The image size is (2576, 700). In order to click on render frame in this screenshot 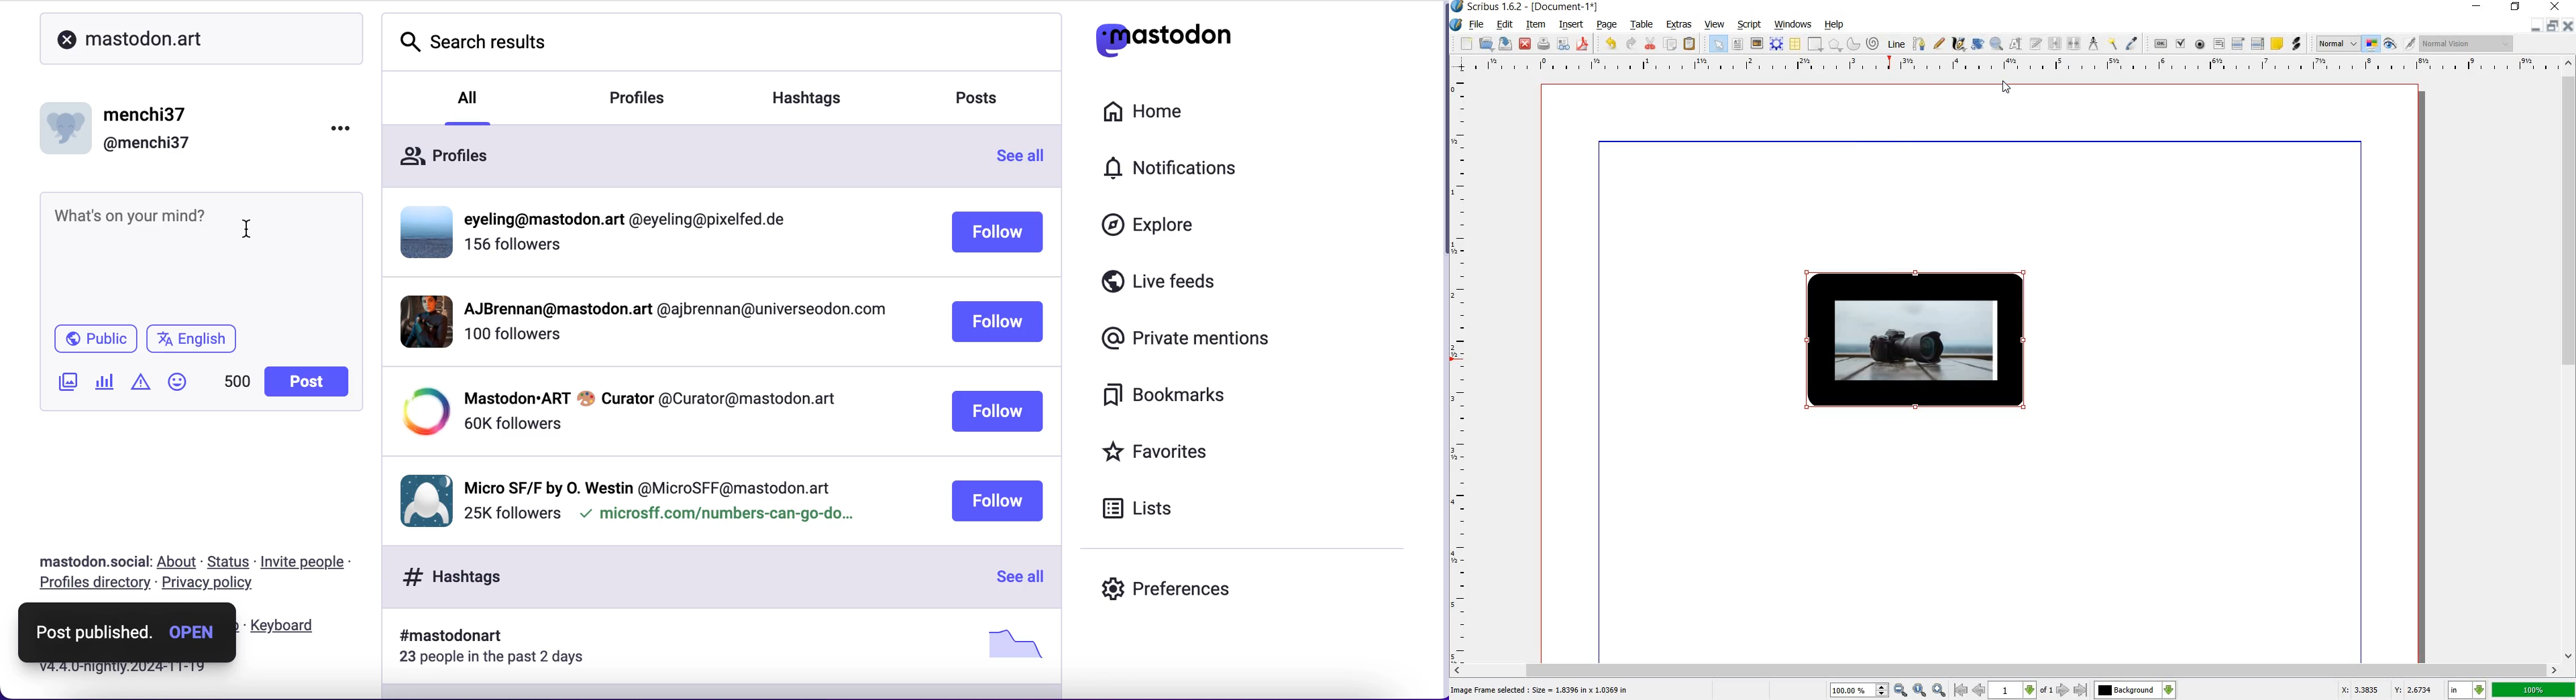, I will do `click(1774, 43)`.